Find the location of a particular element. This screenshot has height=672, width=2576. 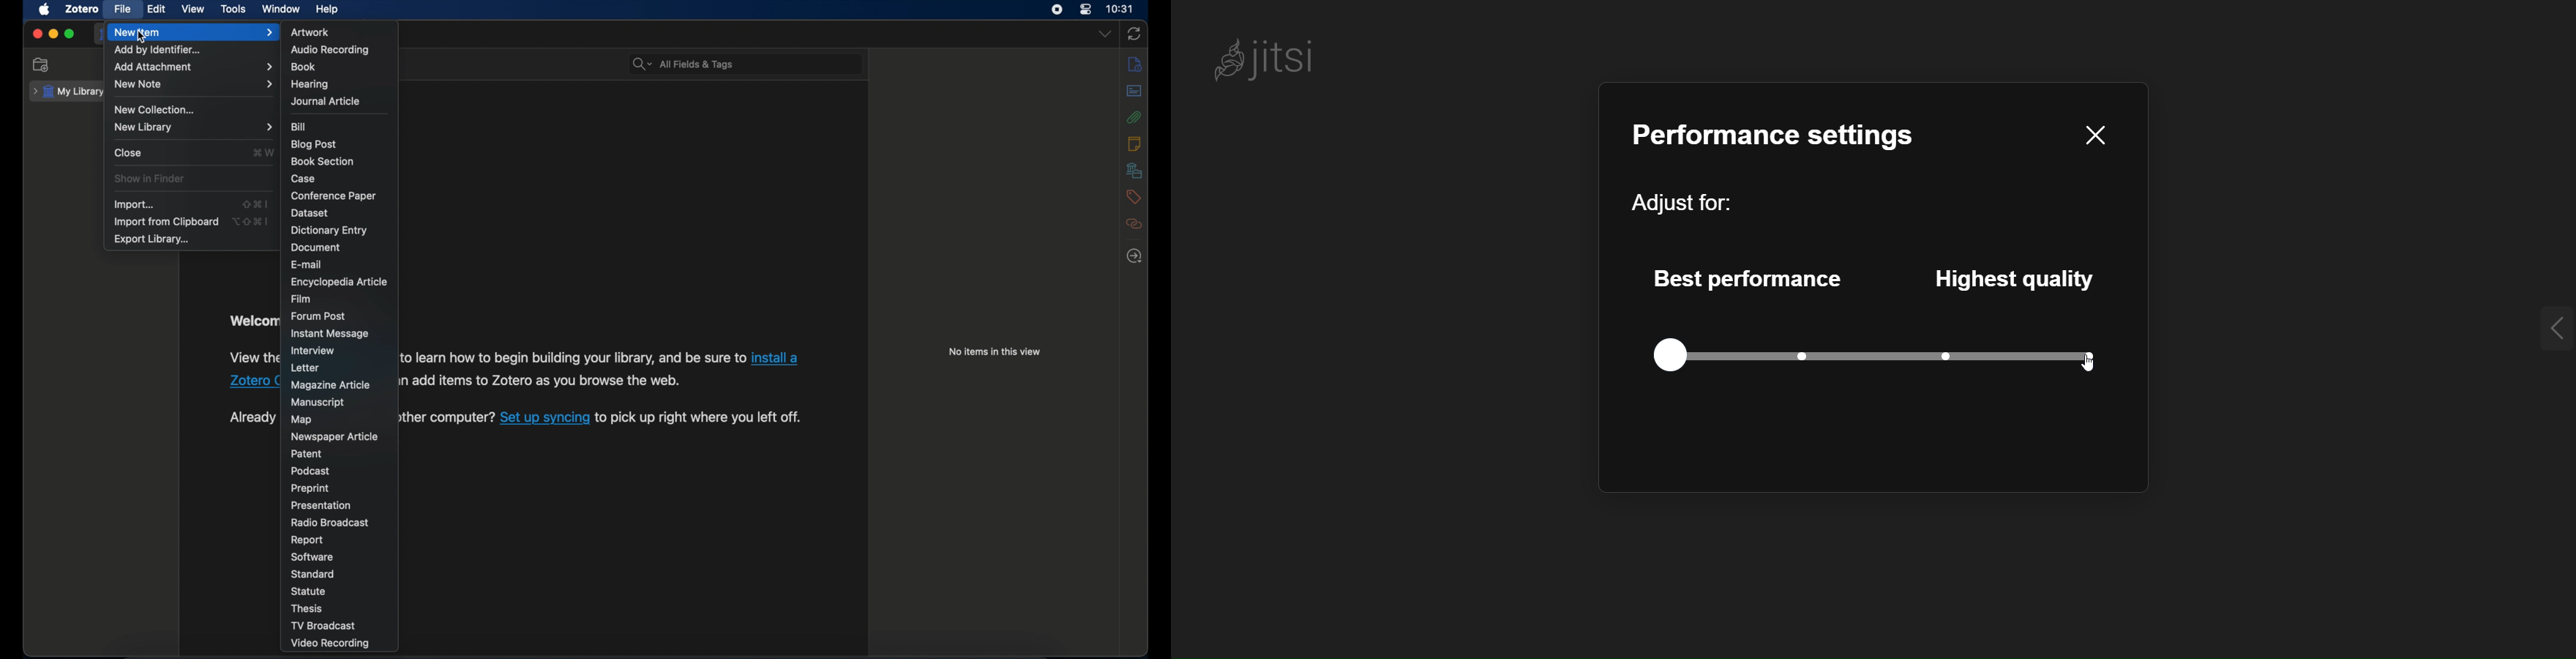

new note is located at coordinates (195, 84).